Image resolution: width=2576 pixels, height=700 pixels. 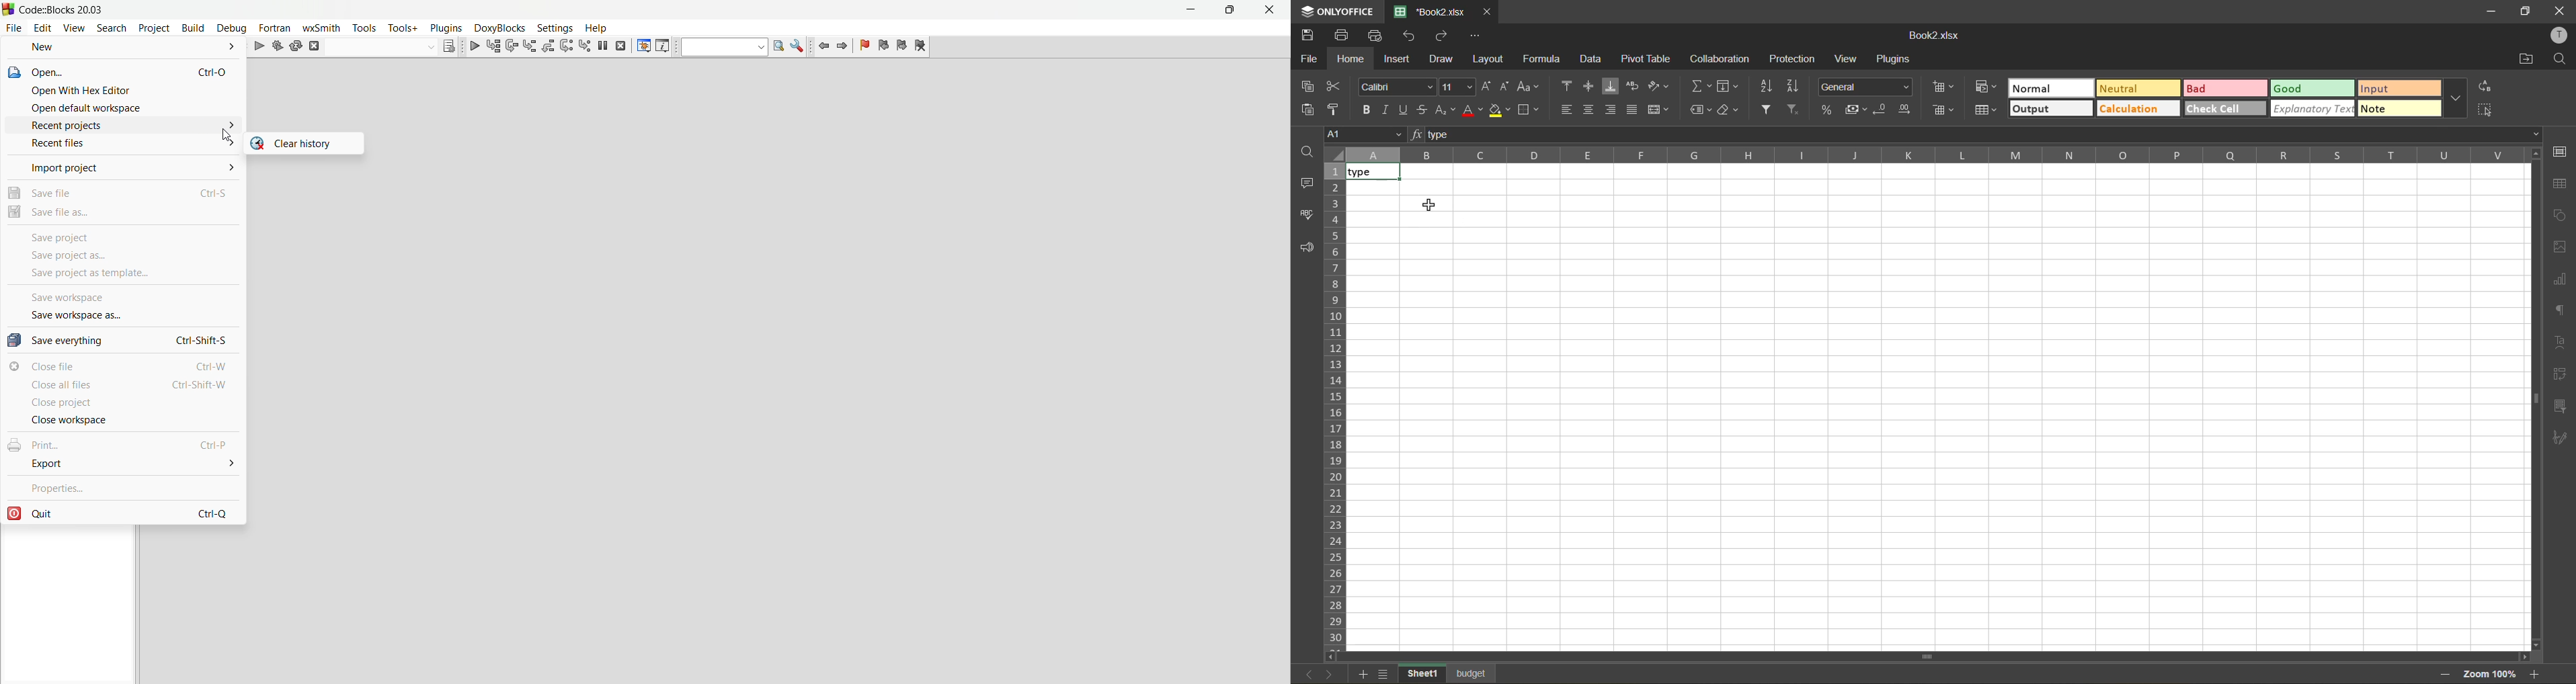 What do you see at coordinates (75, 28) in the screenshot?
I see `view` at bounding box center [75, 28].